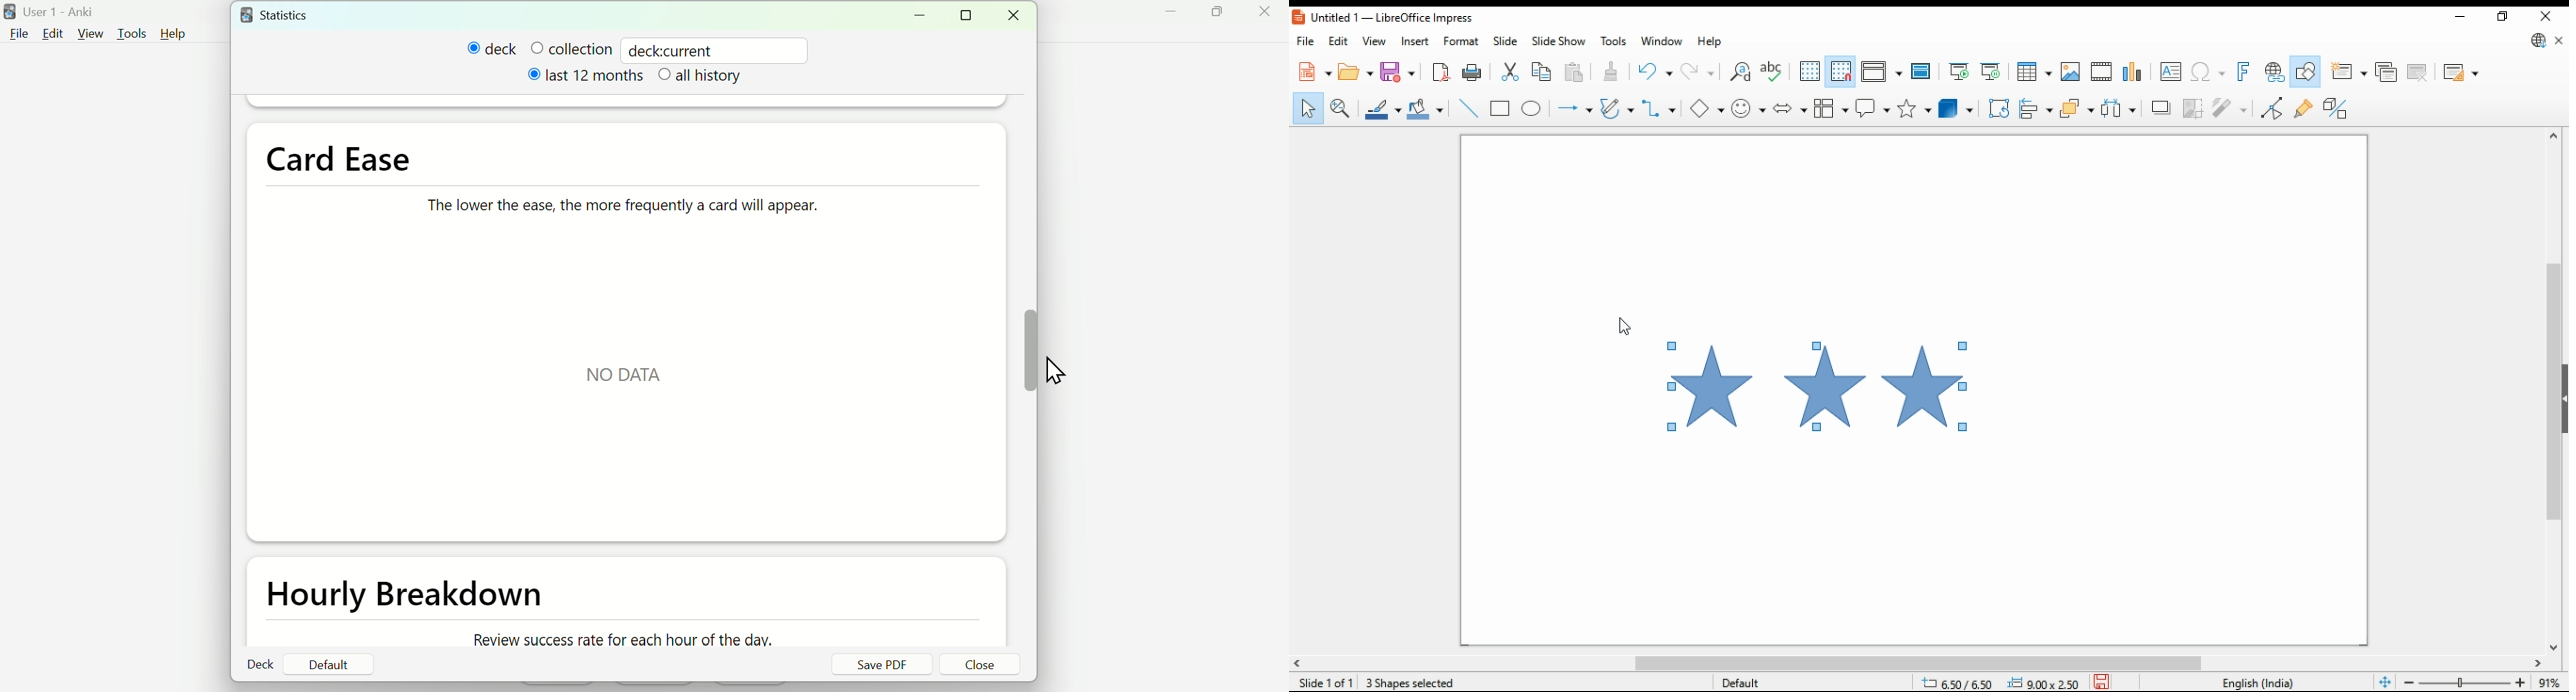 The height and width of the screenshot is (700, 2576). What do you see at coordinates (2170, 73) in the screenshot?
I see `insert textbox` at bounding box center [2170, 73].